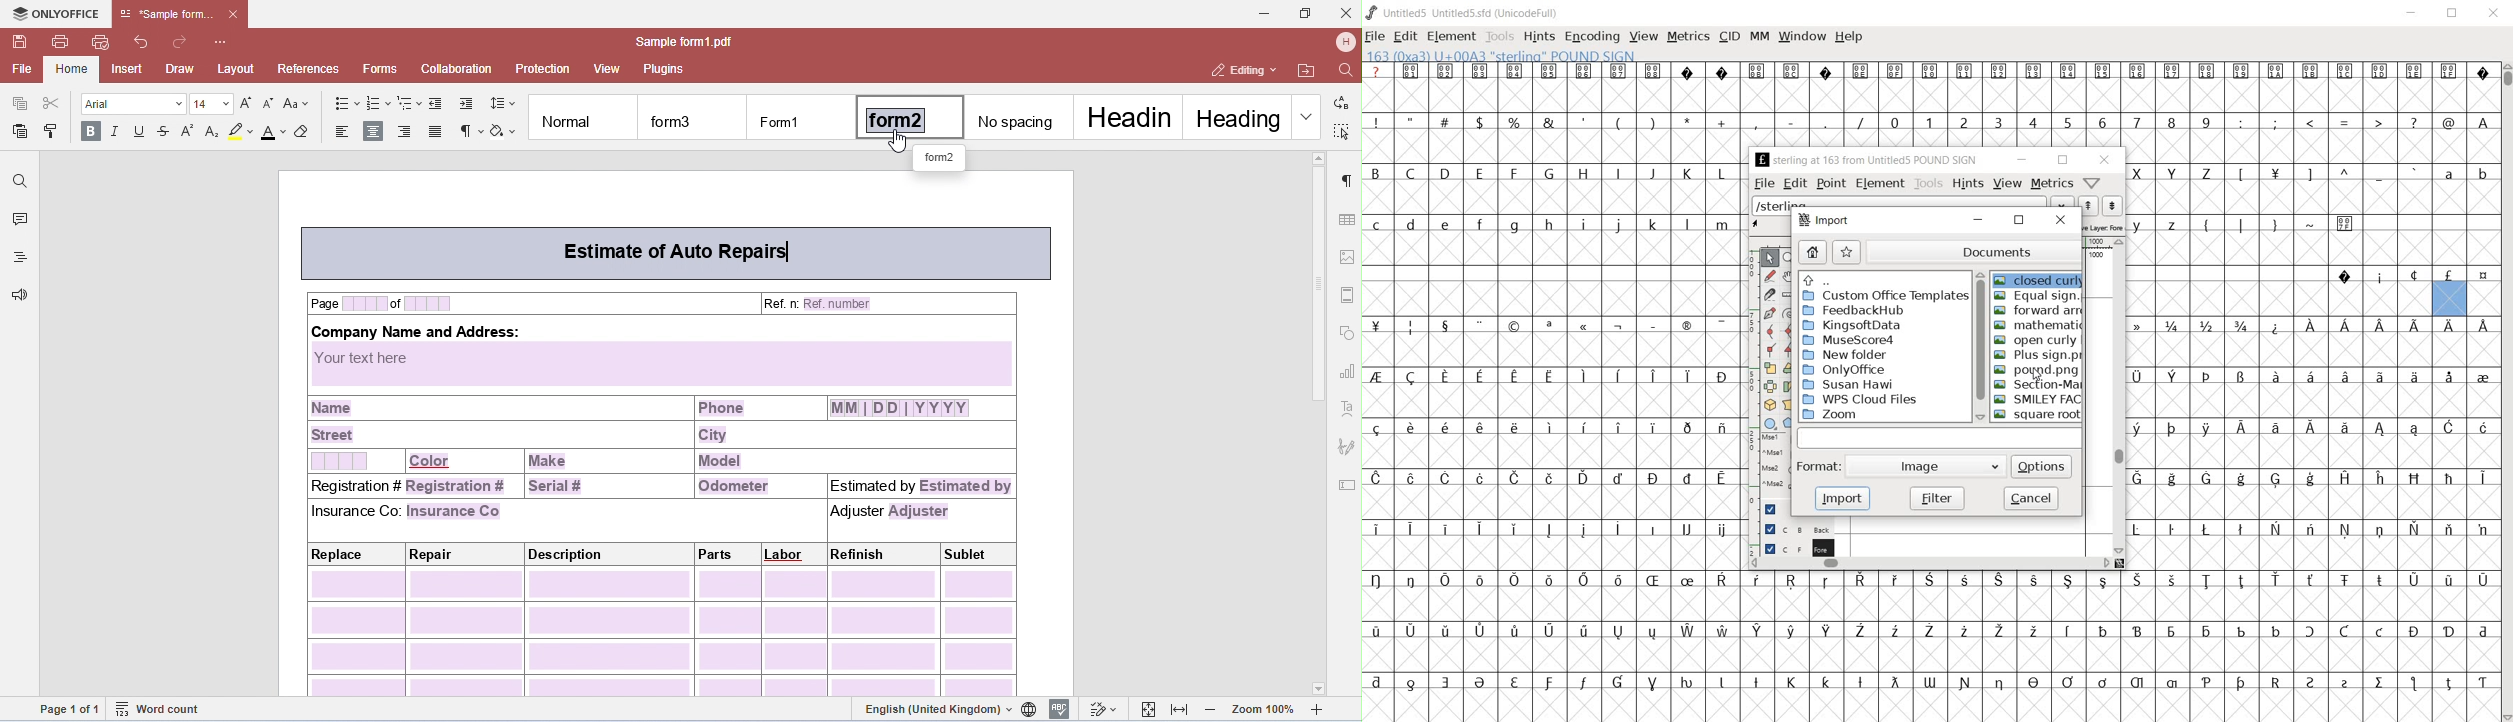  I want to click on Symbol, so click(2379, 581).